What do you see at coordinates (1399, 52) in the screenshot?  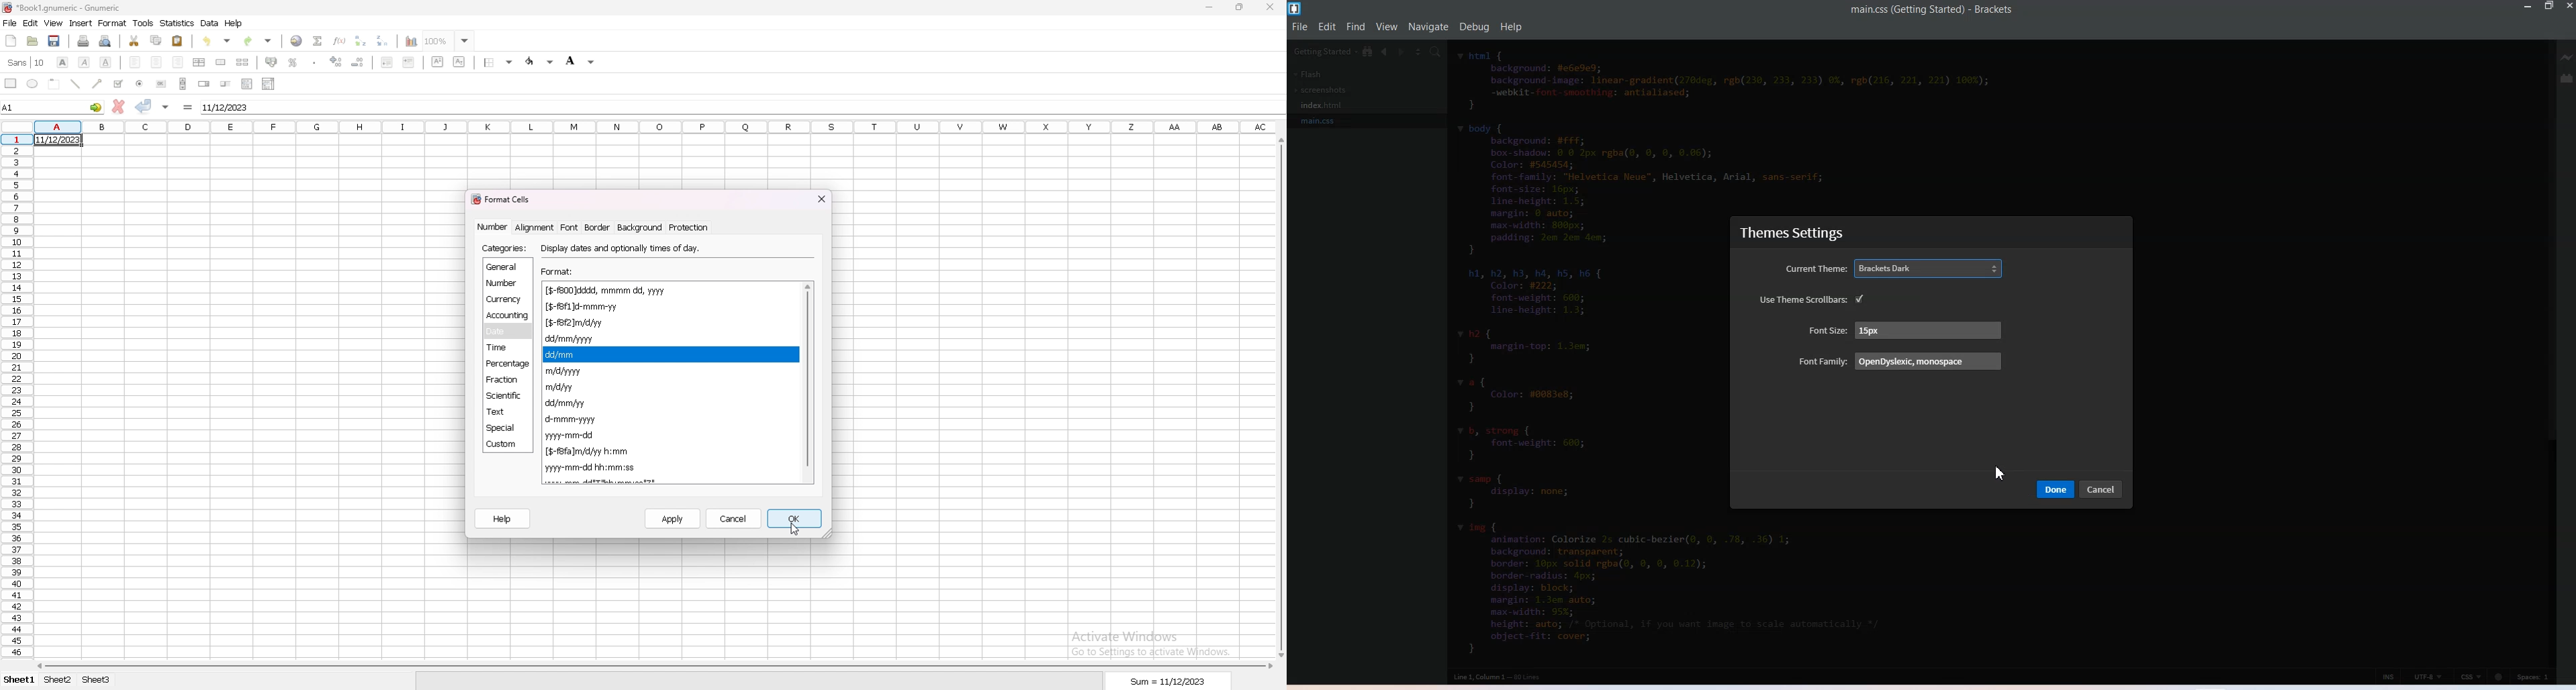 I see `Navigate Forwards` at bounding box center [1399, 52].